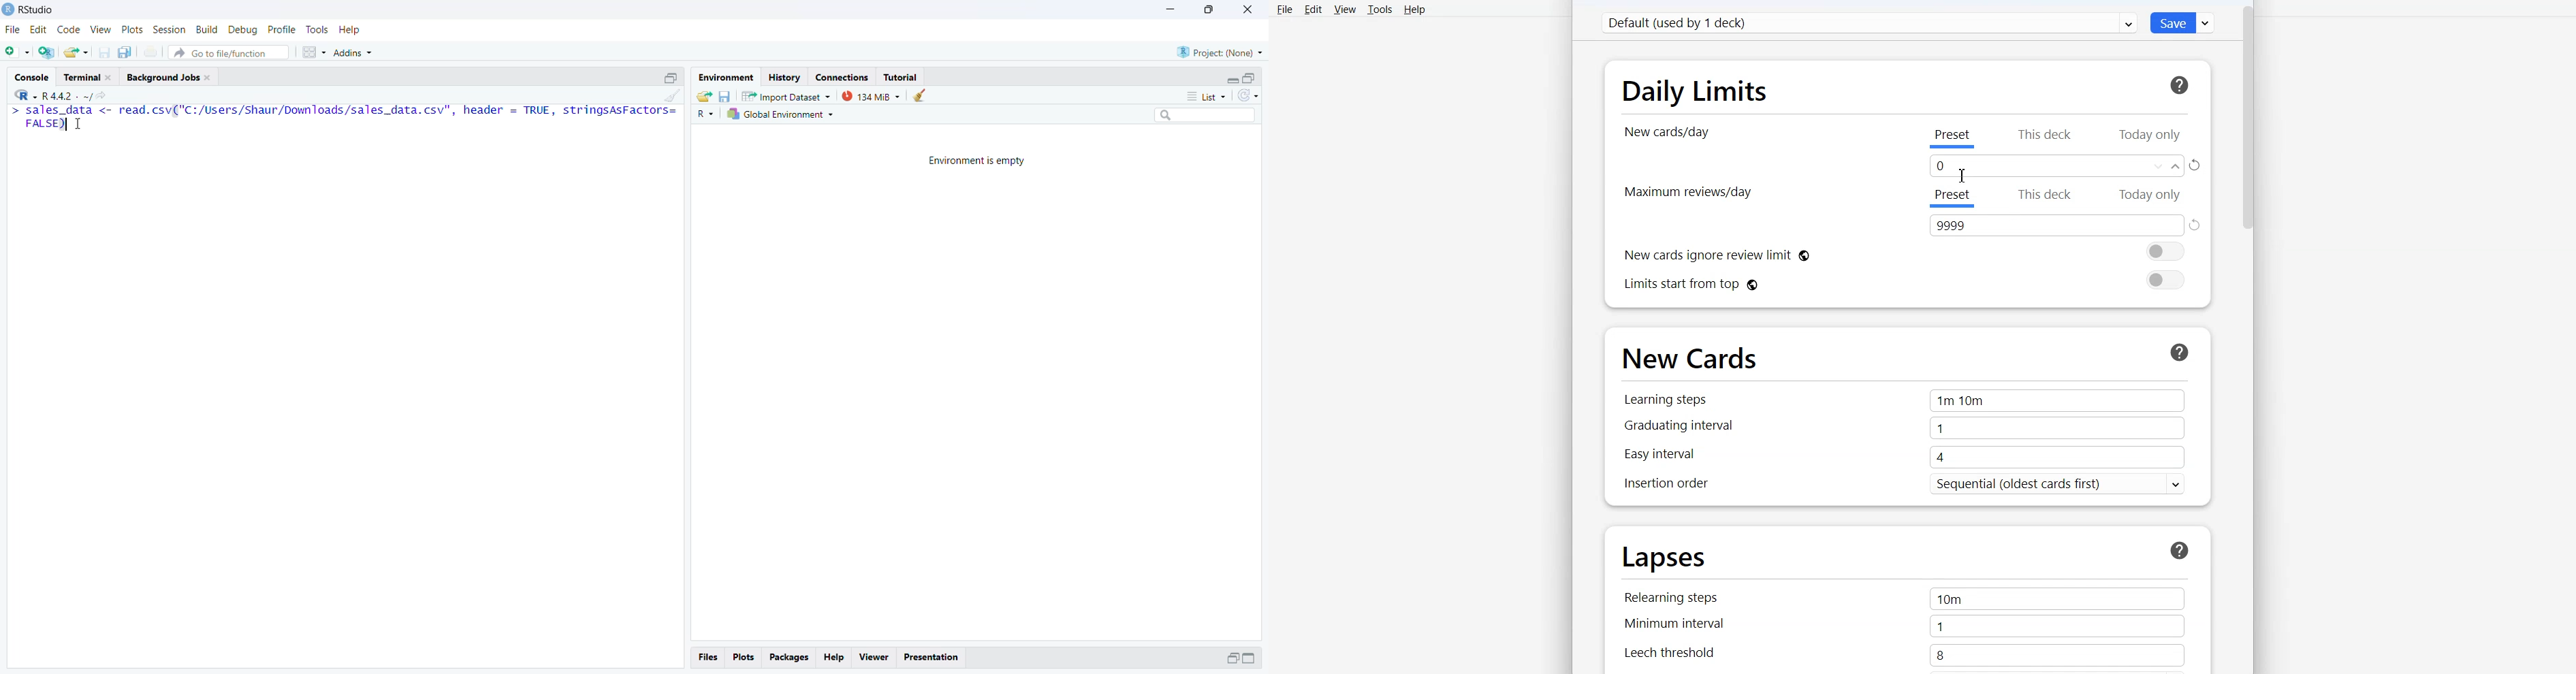 The width and height of the screenshot is (2576, 700). Describe the element at coordinates (1313, 9) in the screenshot. I see `Edit` at that location.